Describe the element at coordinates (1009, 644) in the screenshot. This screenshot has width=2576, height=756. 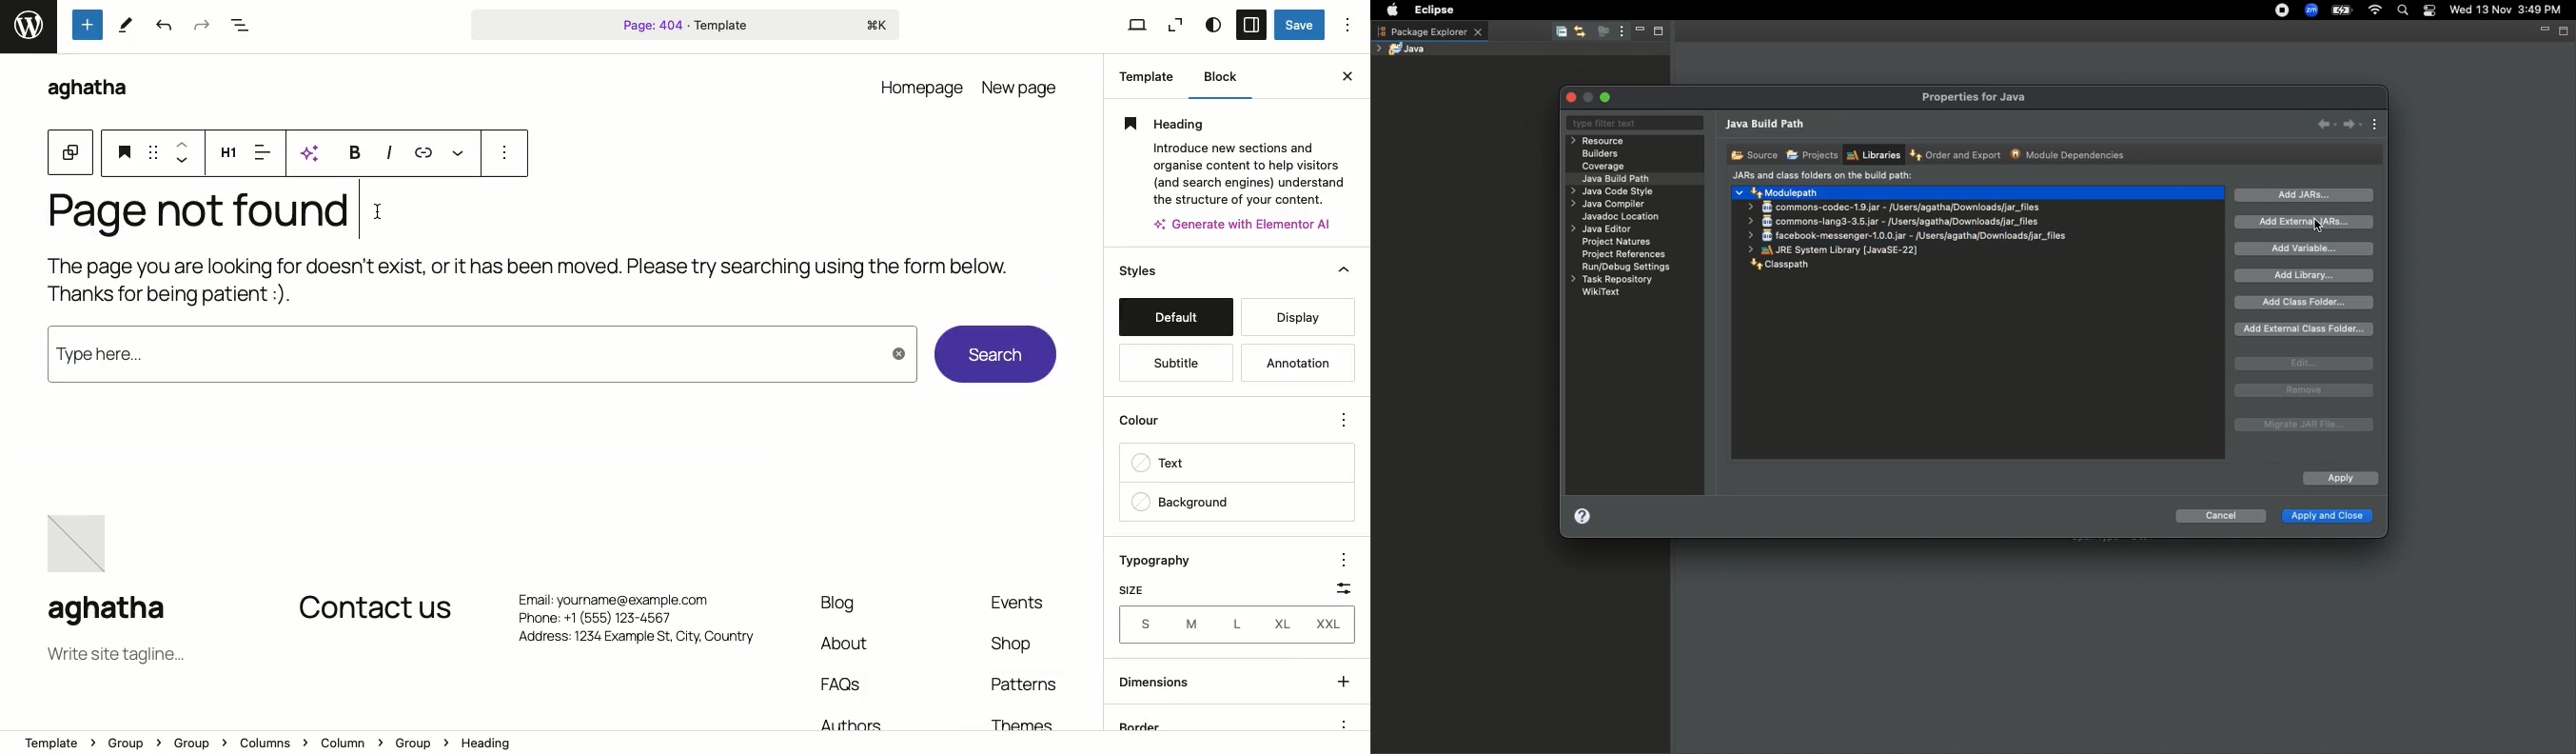
I see `shop` at that location.